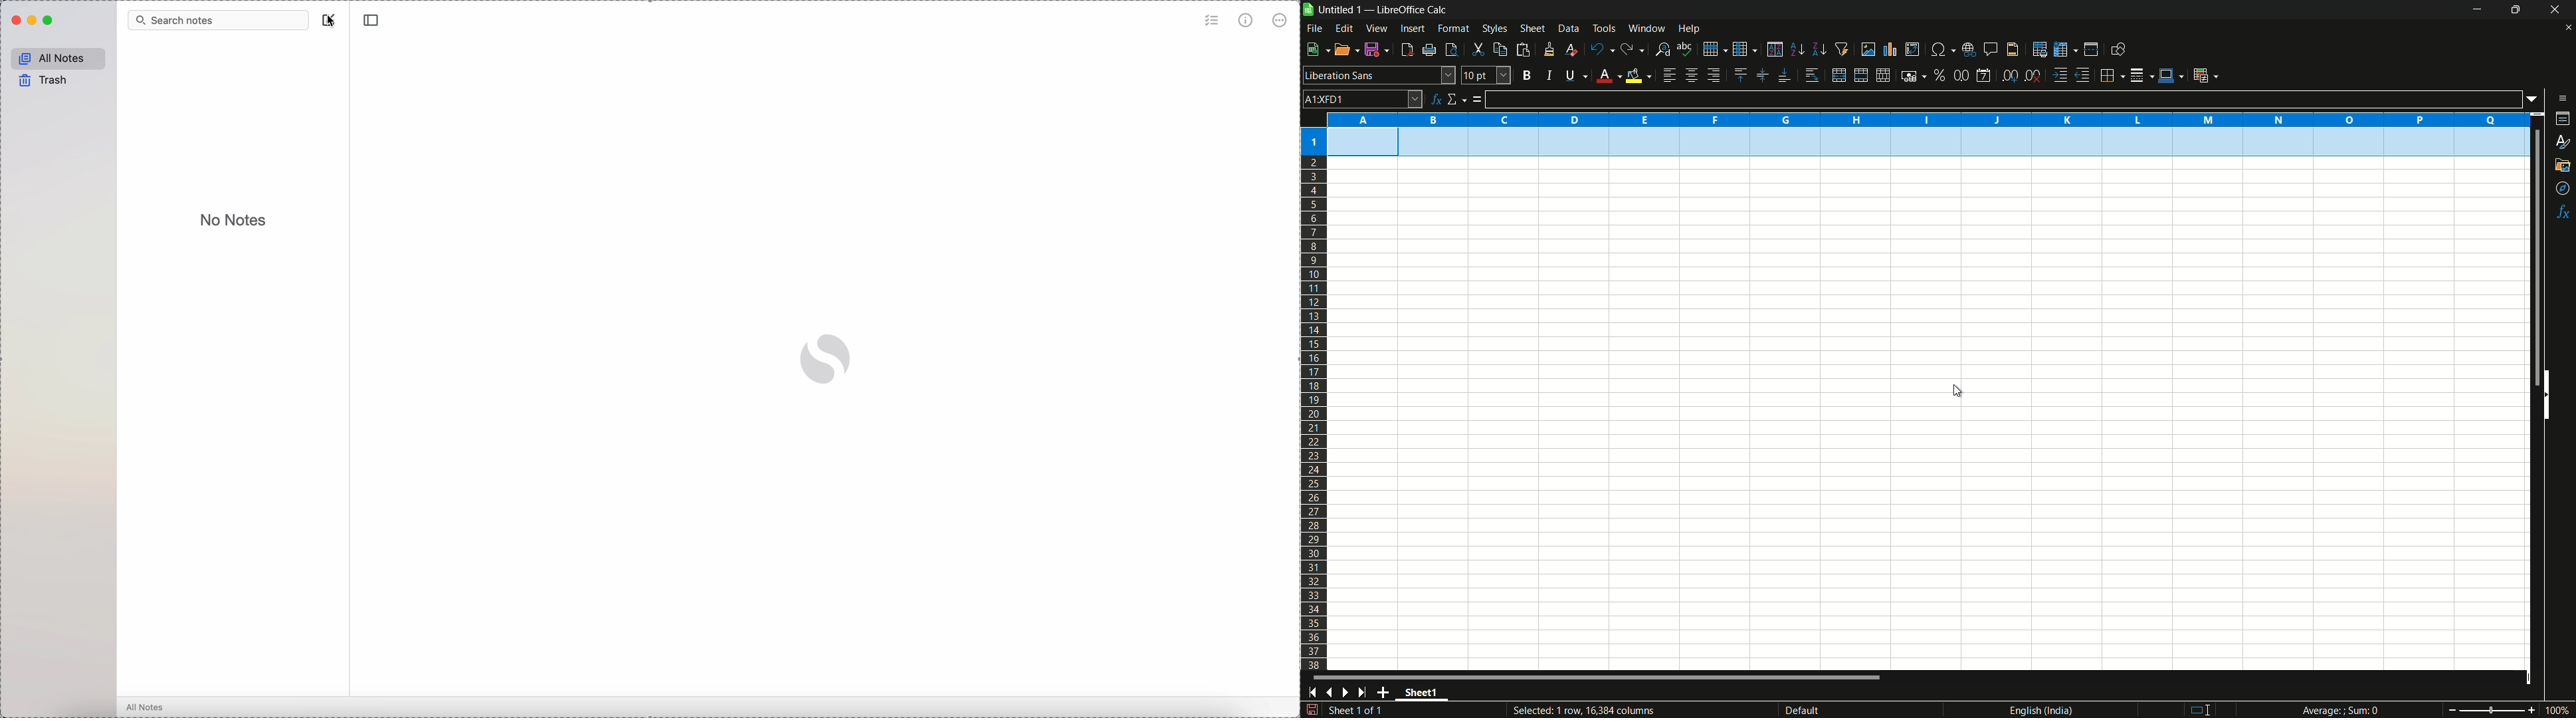 The height and width of the screenshot is (728, 2576). I want to click on insert chart, so click(1890, 49).